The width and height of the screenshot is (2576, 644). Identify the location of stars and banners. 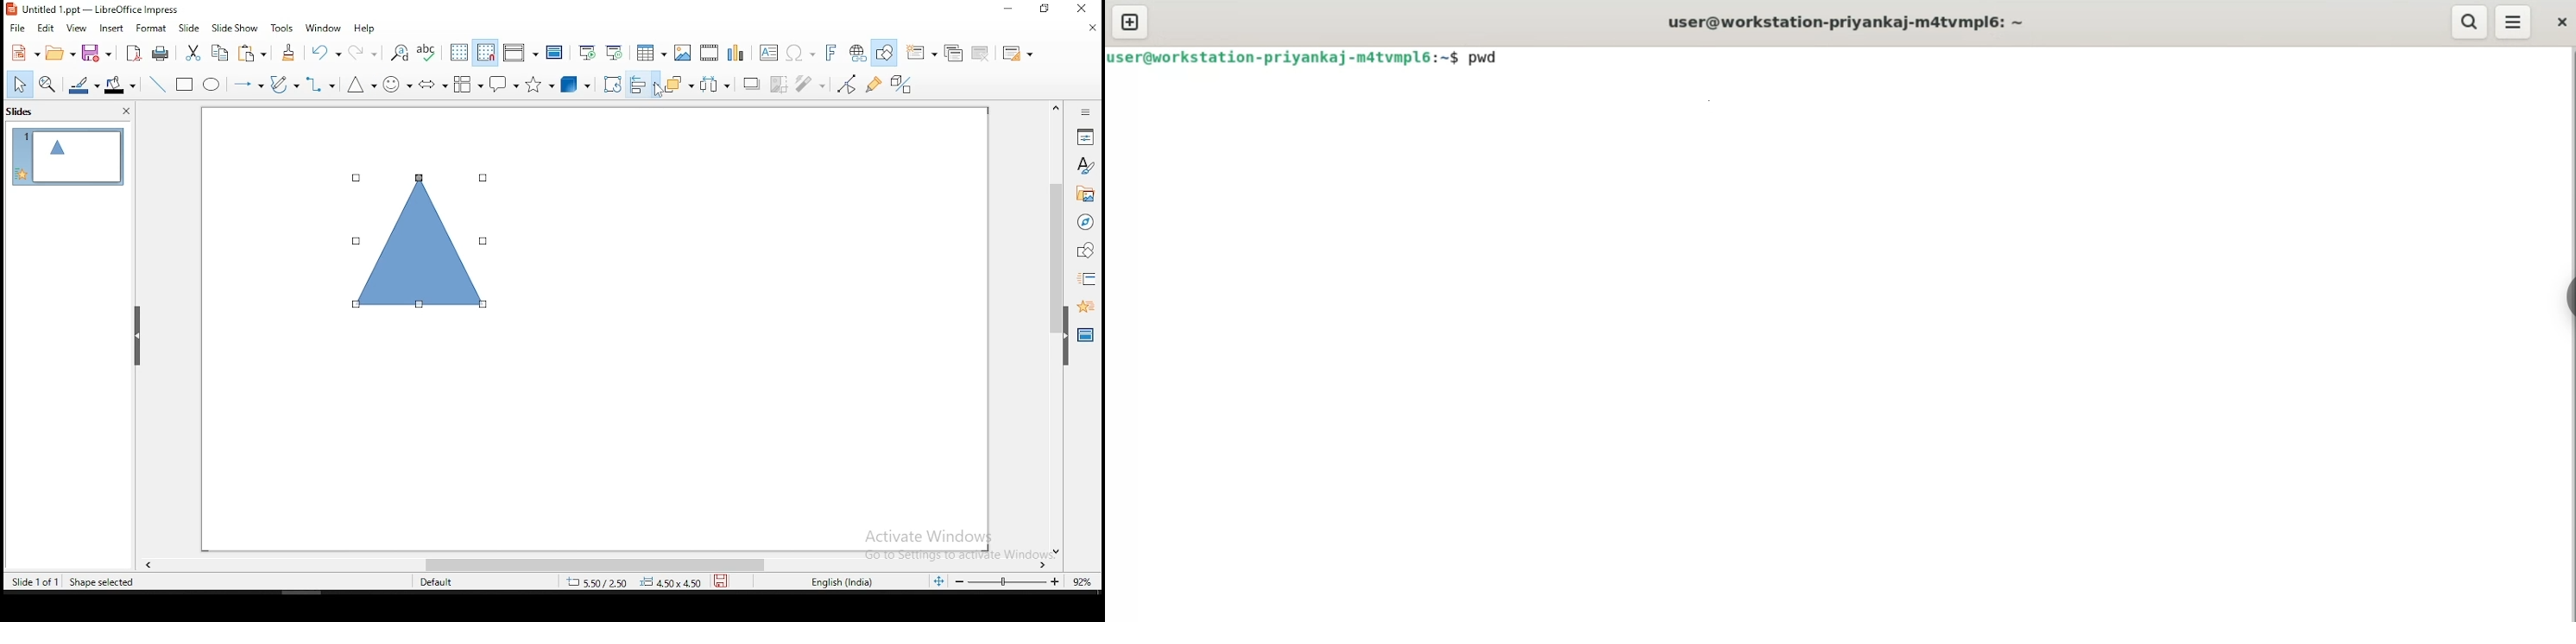
(539, 85).